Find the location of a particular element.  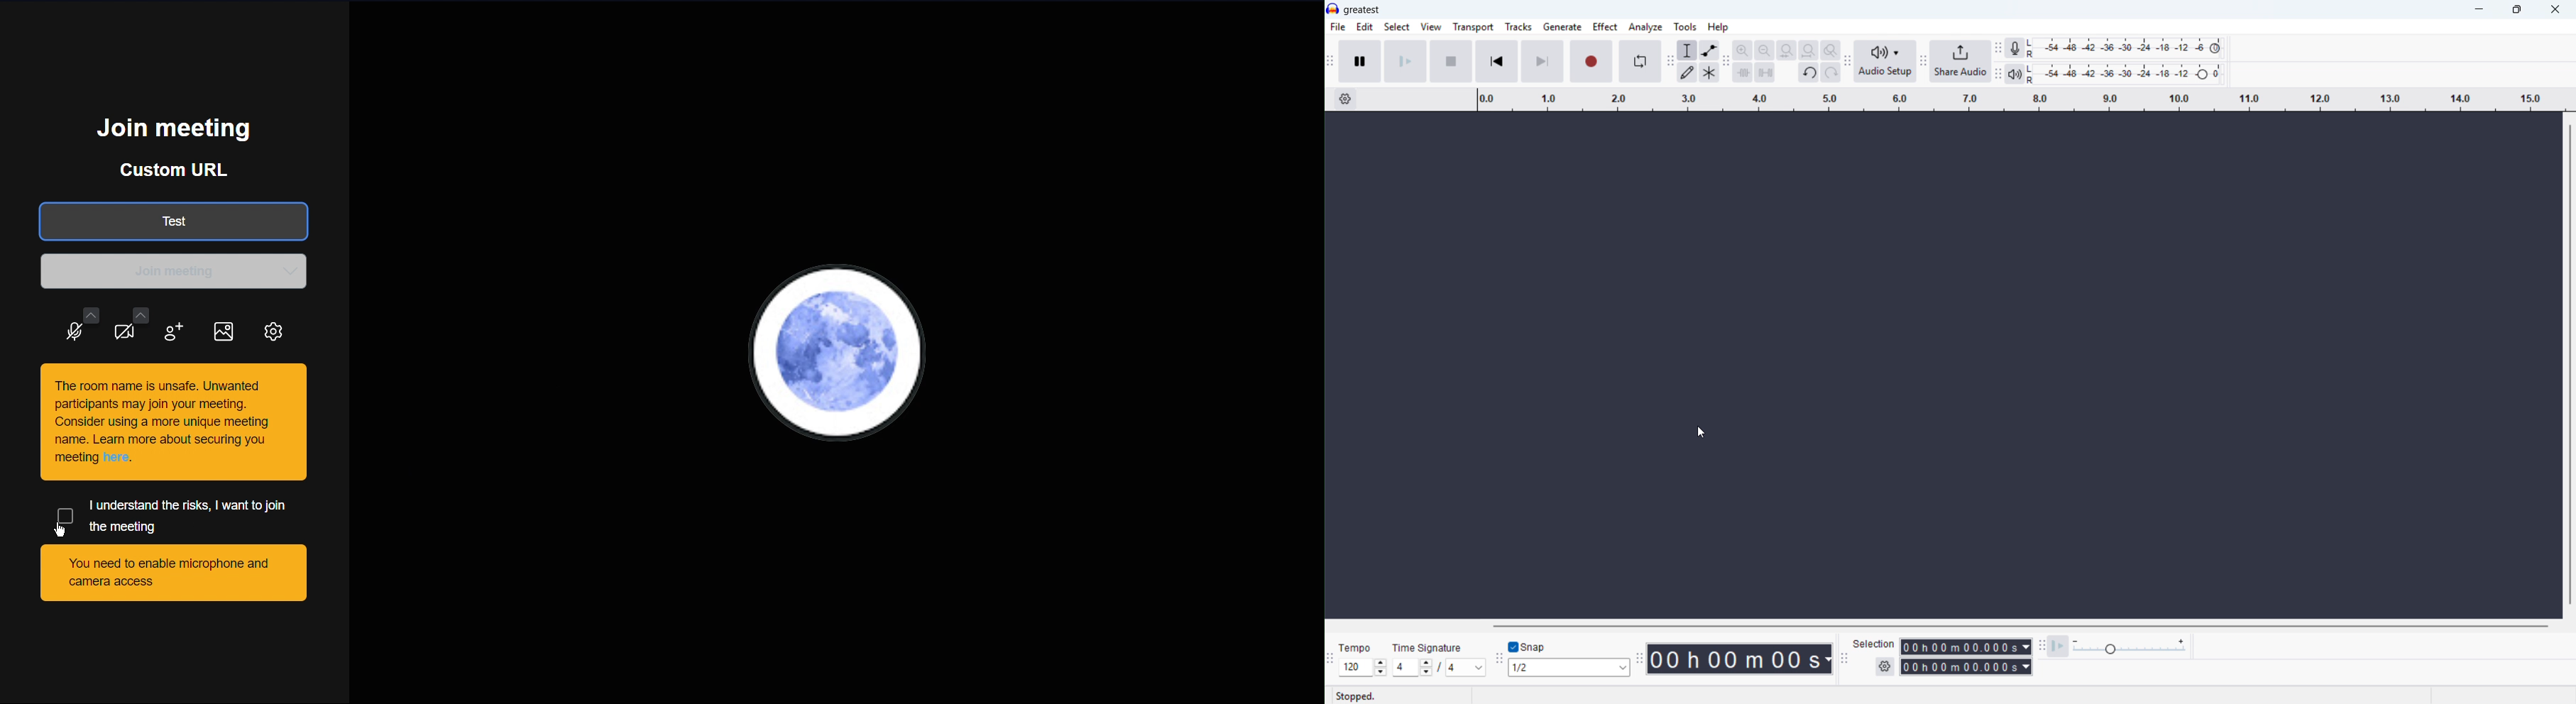

Transport  is located at coordinates (1473, 27).